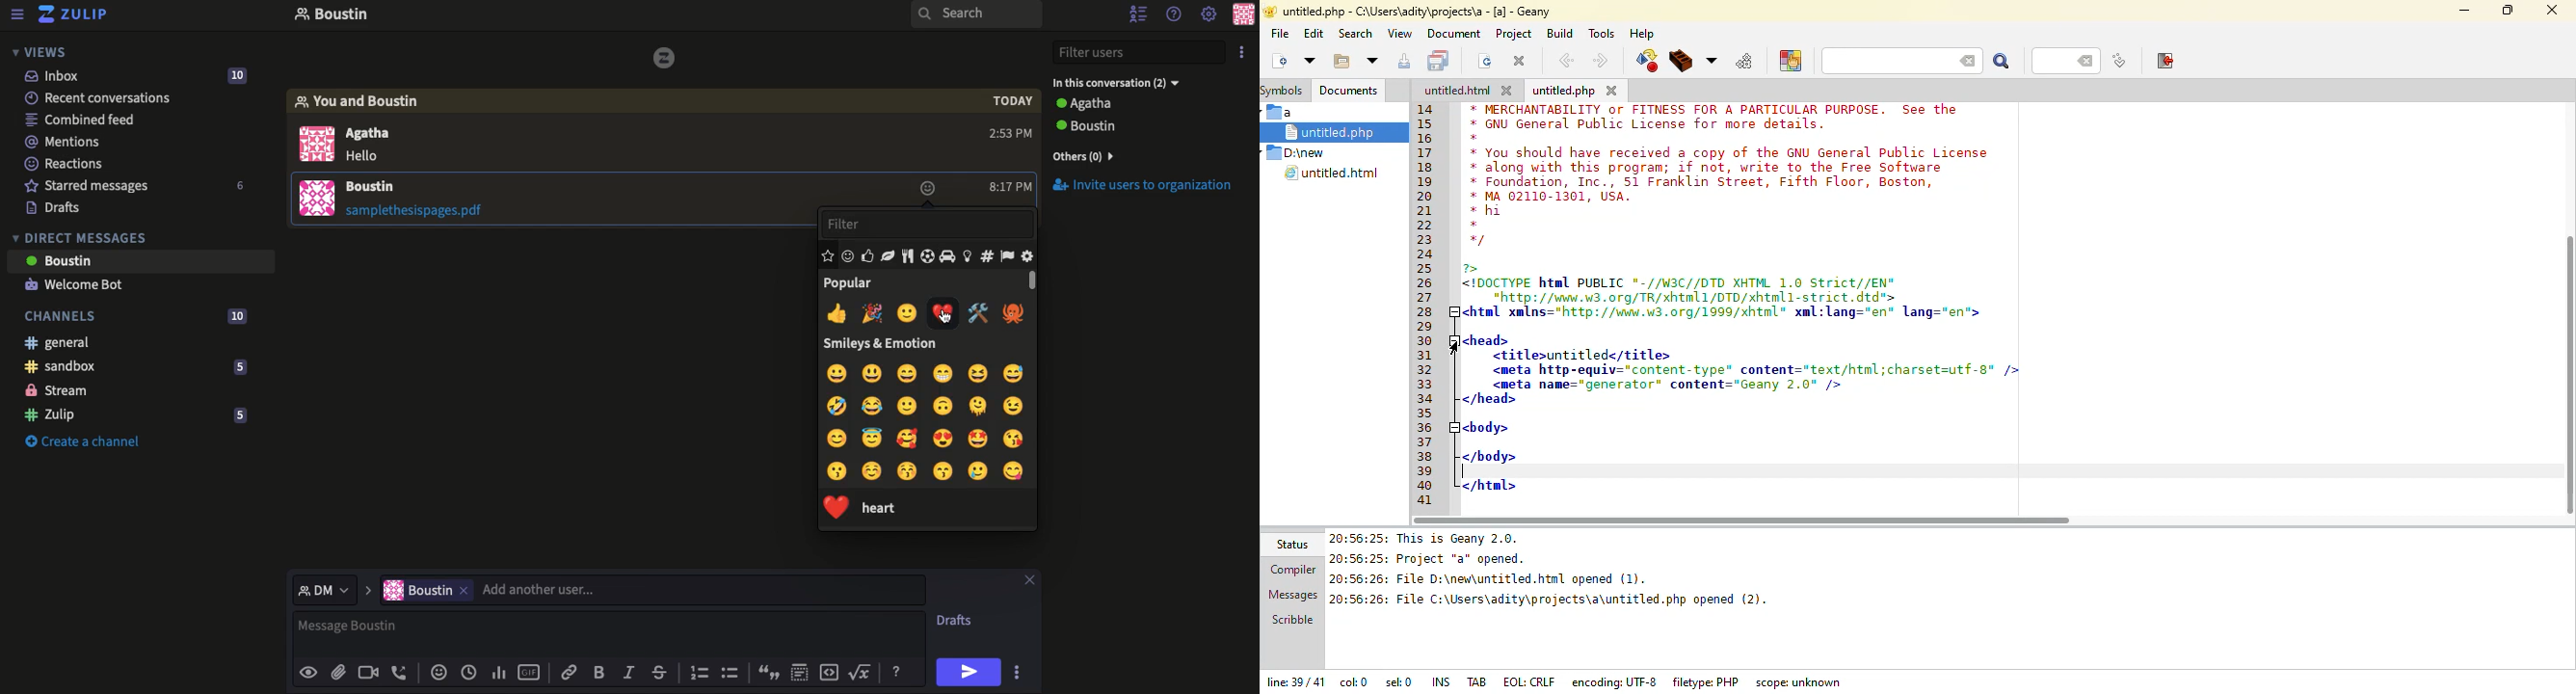  Describe the element at coordinates (366, 671) in the screenshot. I see `Video` at that location.